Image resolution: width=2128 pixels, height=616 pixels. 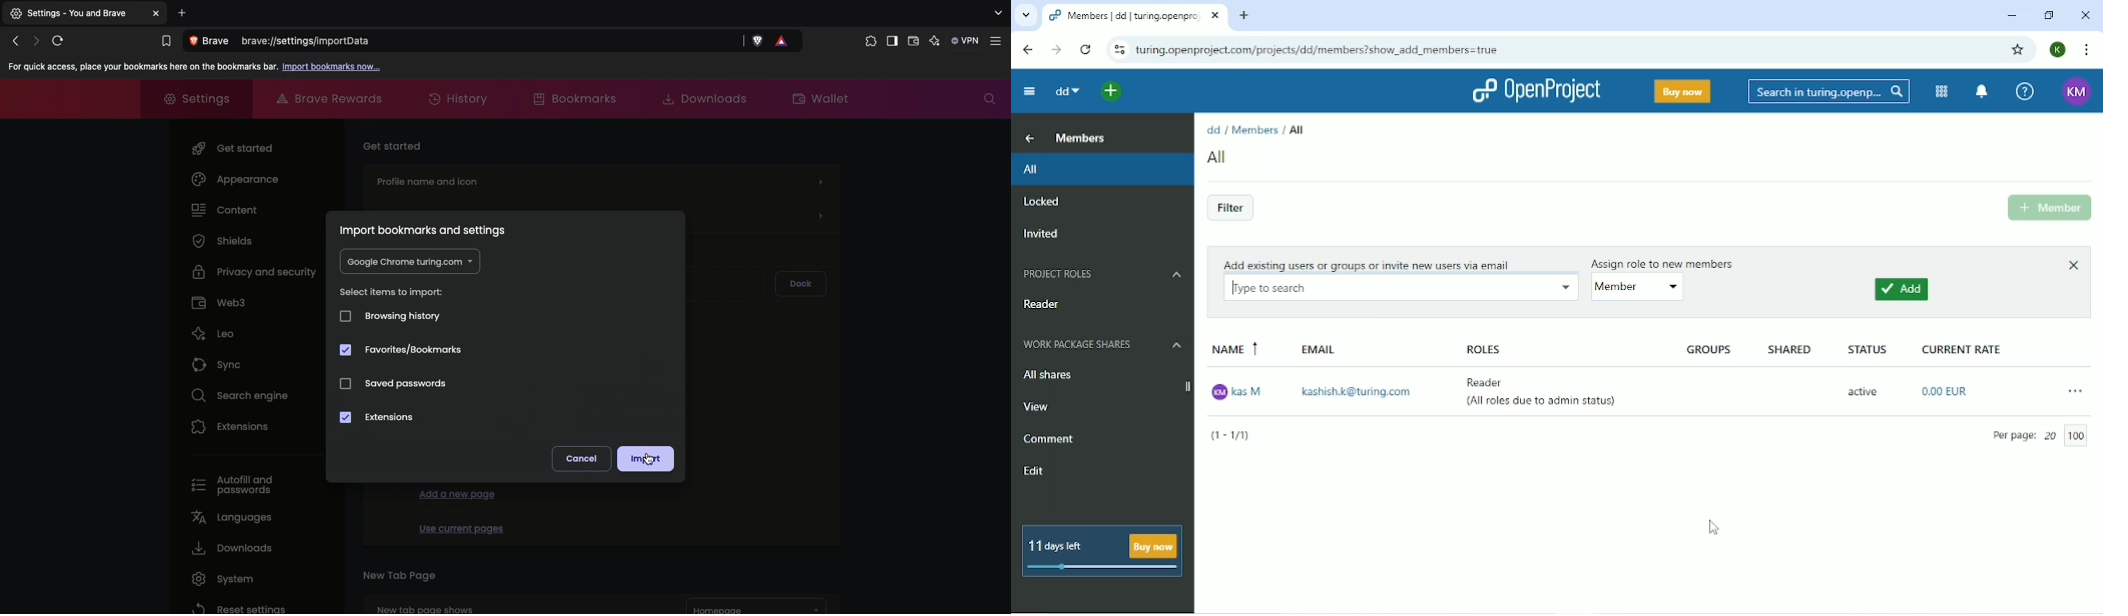 What do you see at coordinates (1322, 350) in the screenshot?
I see `Email` at bounding box center [1322, 350].